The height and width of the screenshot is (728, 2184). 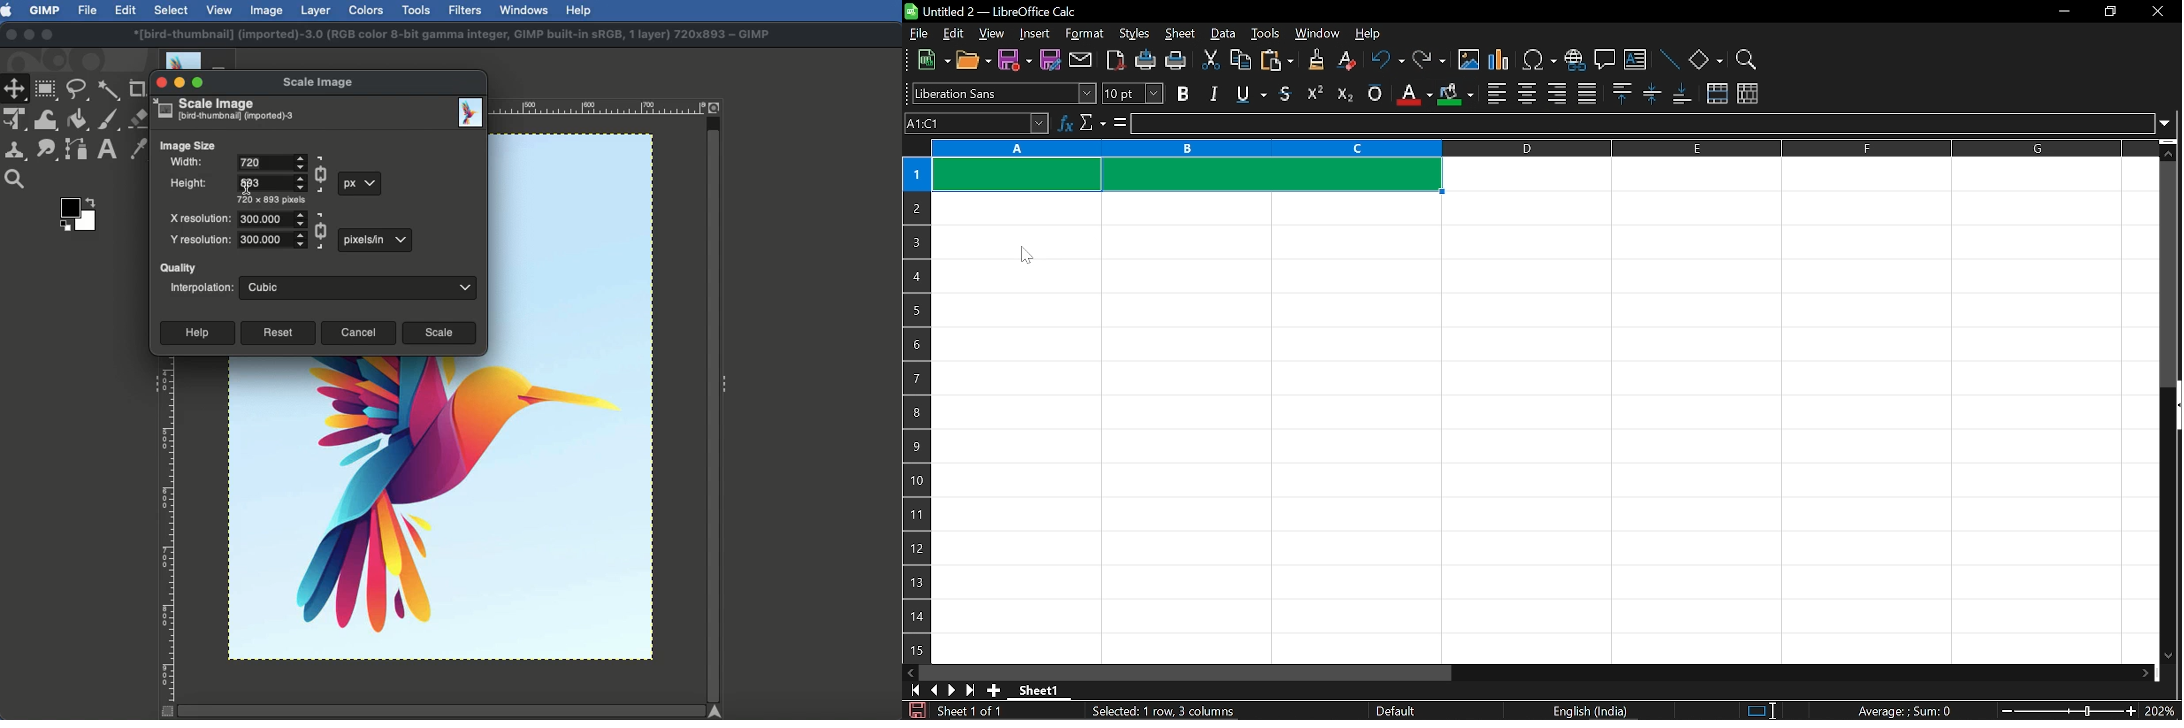 I want to click on align left, so click(x=1496, y=92).